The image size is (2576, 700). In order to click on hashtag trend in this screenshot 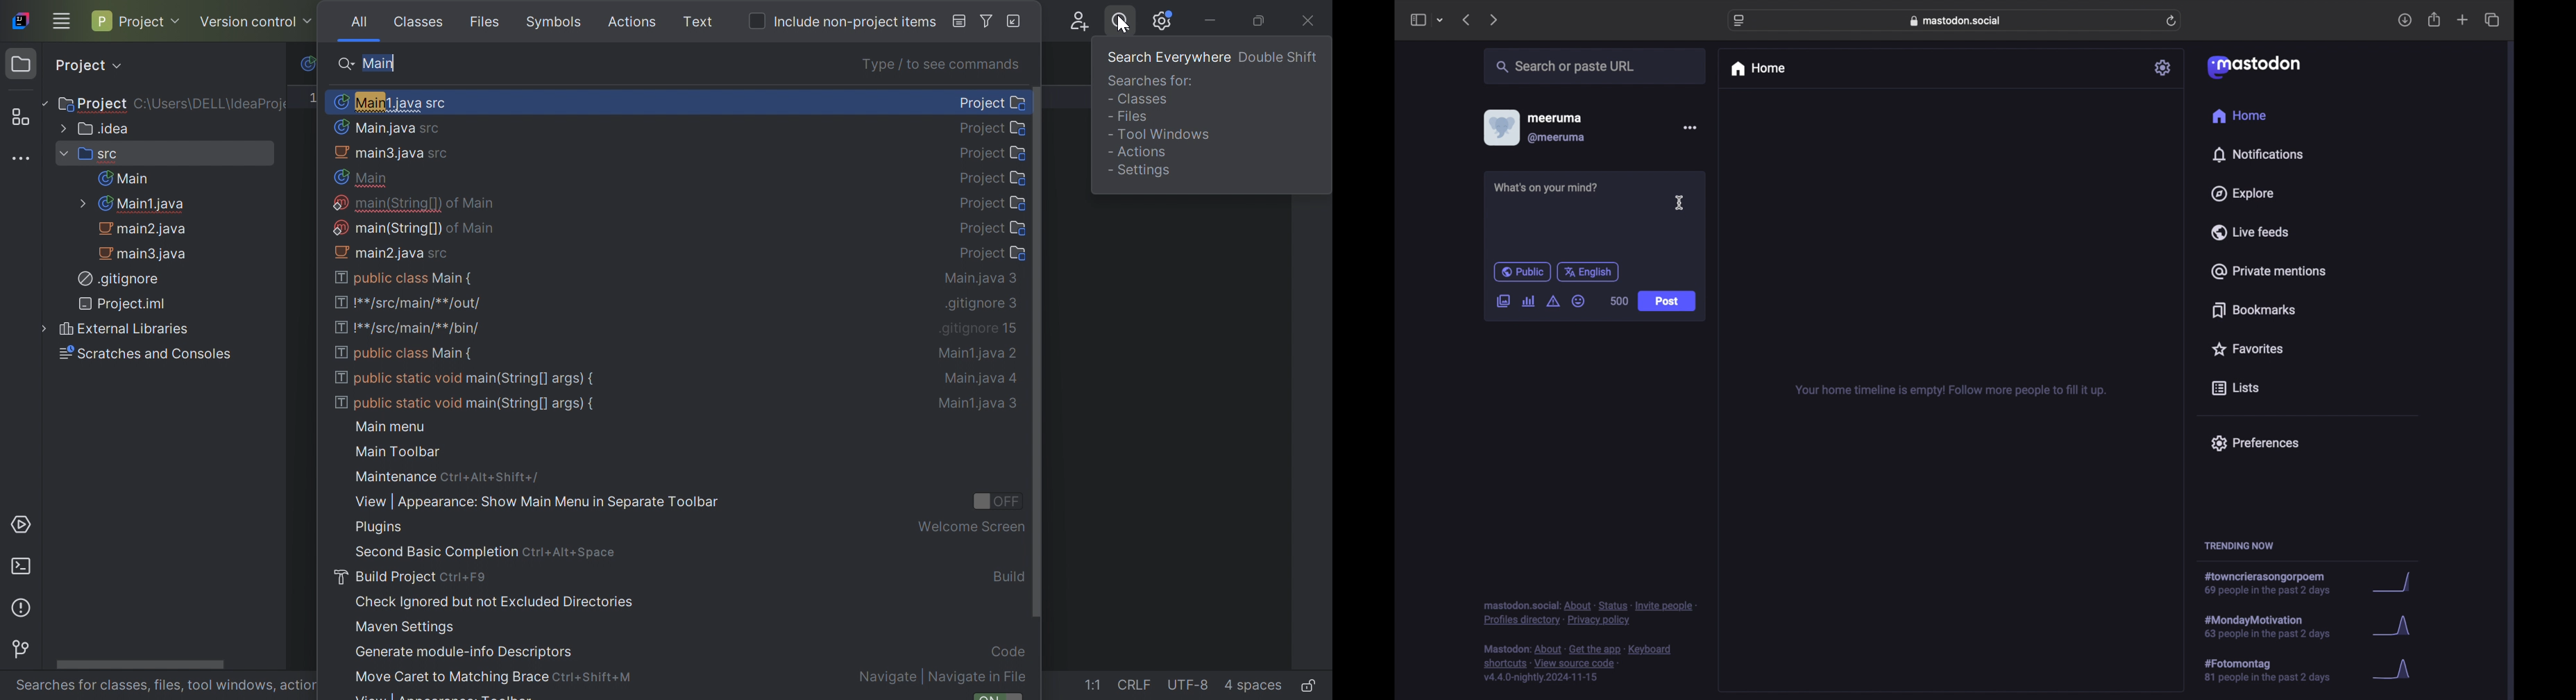, I will do `click(2276, 625)`.